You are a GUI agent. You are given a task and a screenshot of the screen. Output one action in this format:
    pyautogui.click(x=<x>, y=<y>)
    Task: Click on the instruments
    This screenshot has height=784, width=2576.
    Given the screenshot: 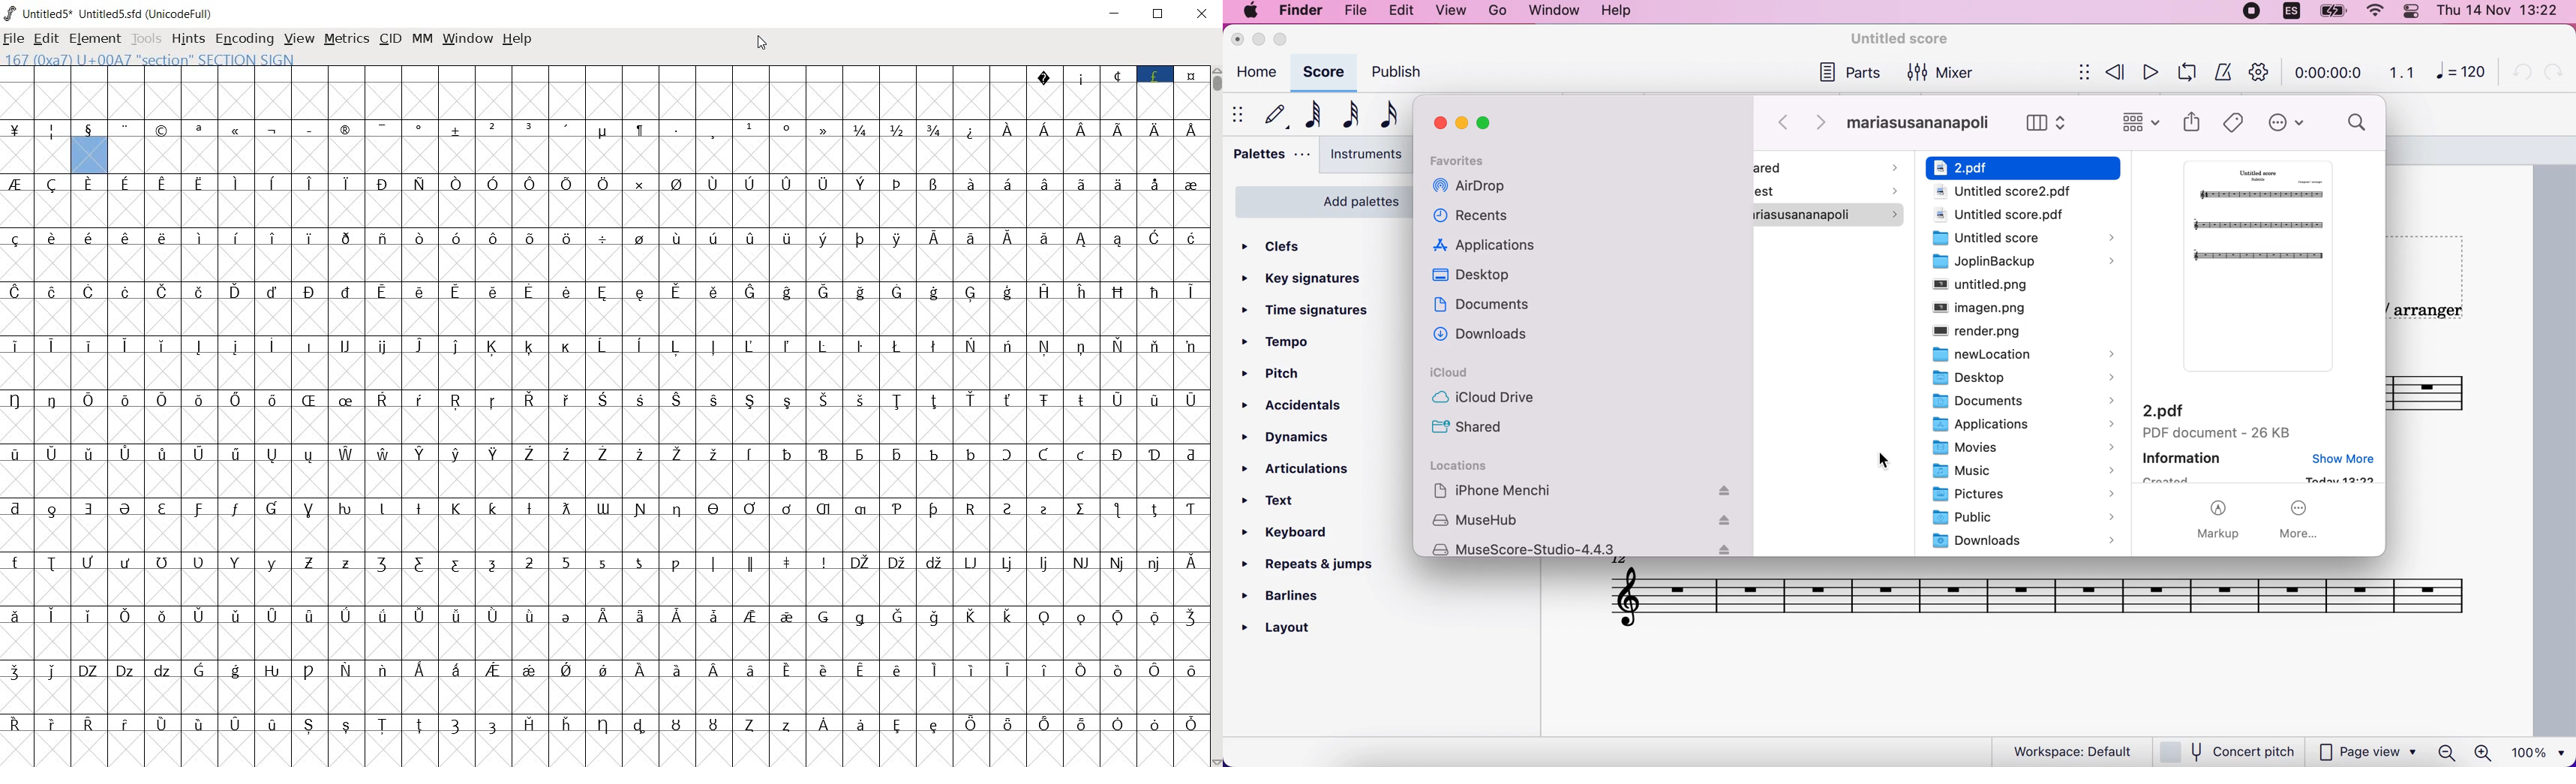 What is the action you would take?
    pyautogui.click(x=1361, y=155)
    